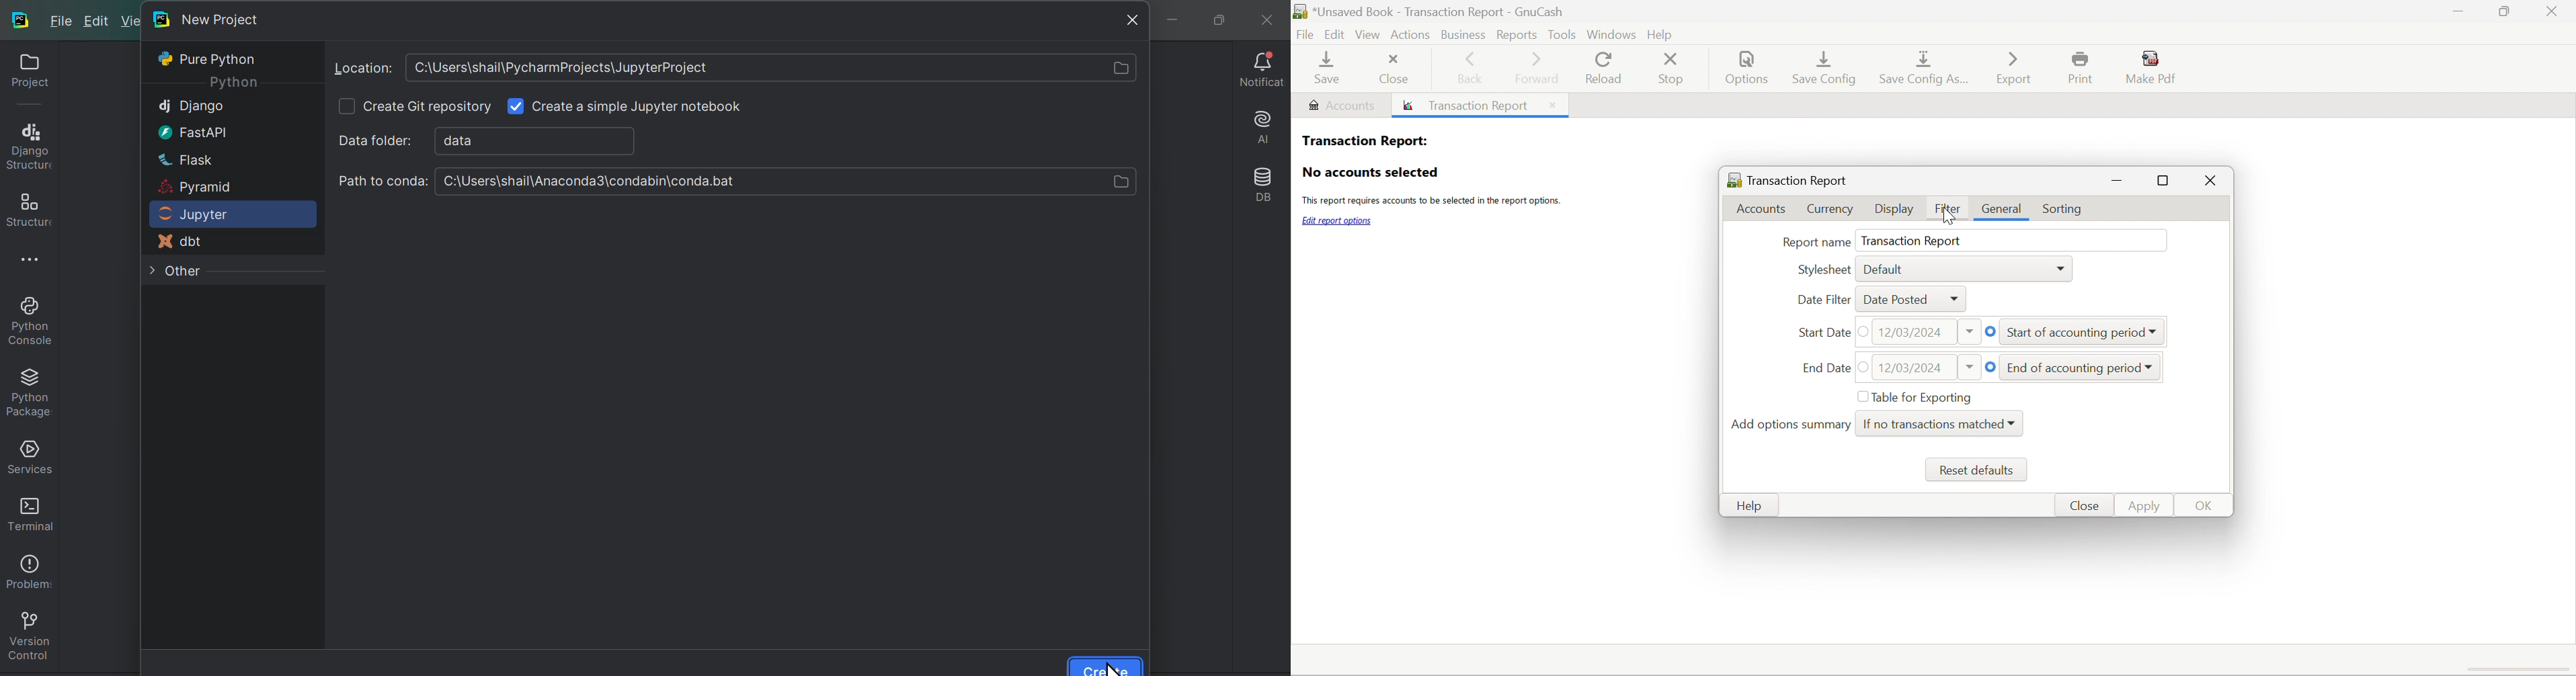  What do you see at coordinates (1336, 35) in the screenshot?
I see `Edit` at bounding box center [1336, 35].